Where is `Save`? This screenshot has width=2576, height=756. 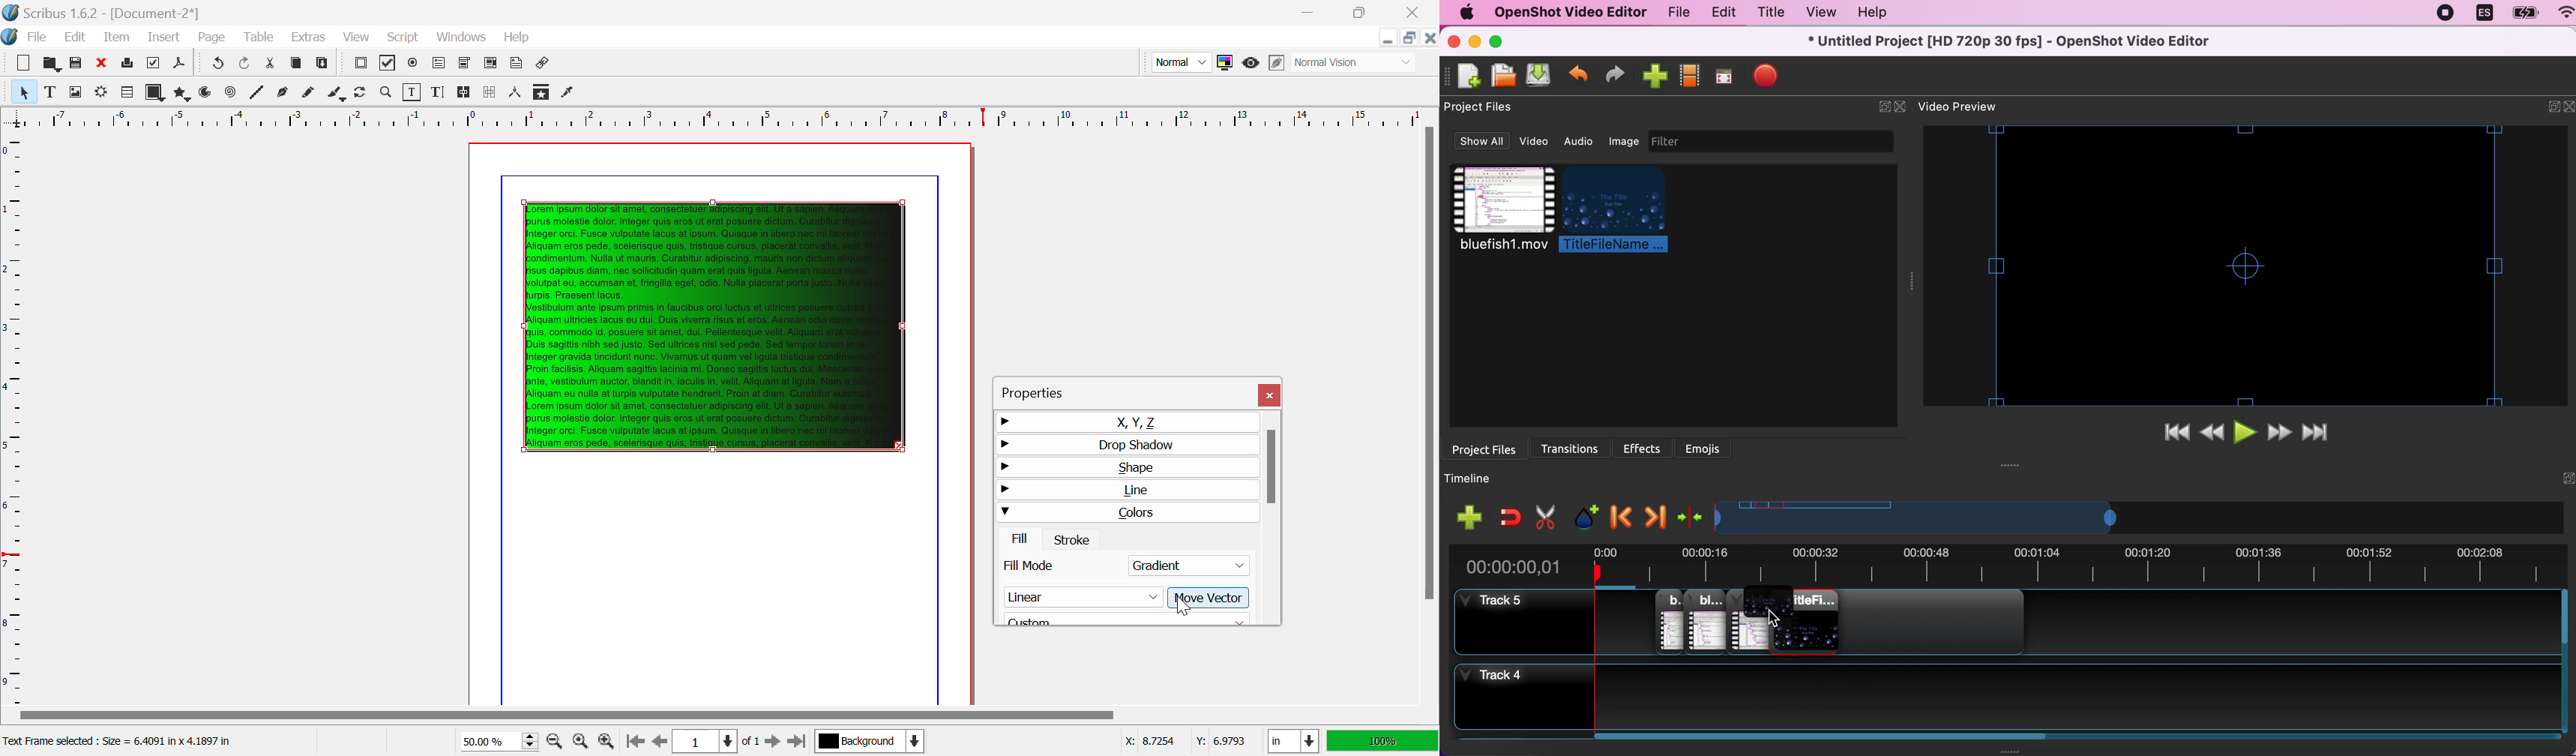 Save is located at coordinates (76, 63).